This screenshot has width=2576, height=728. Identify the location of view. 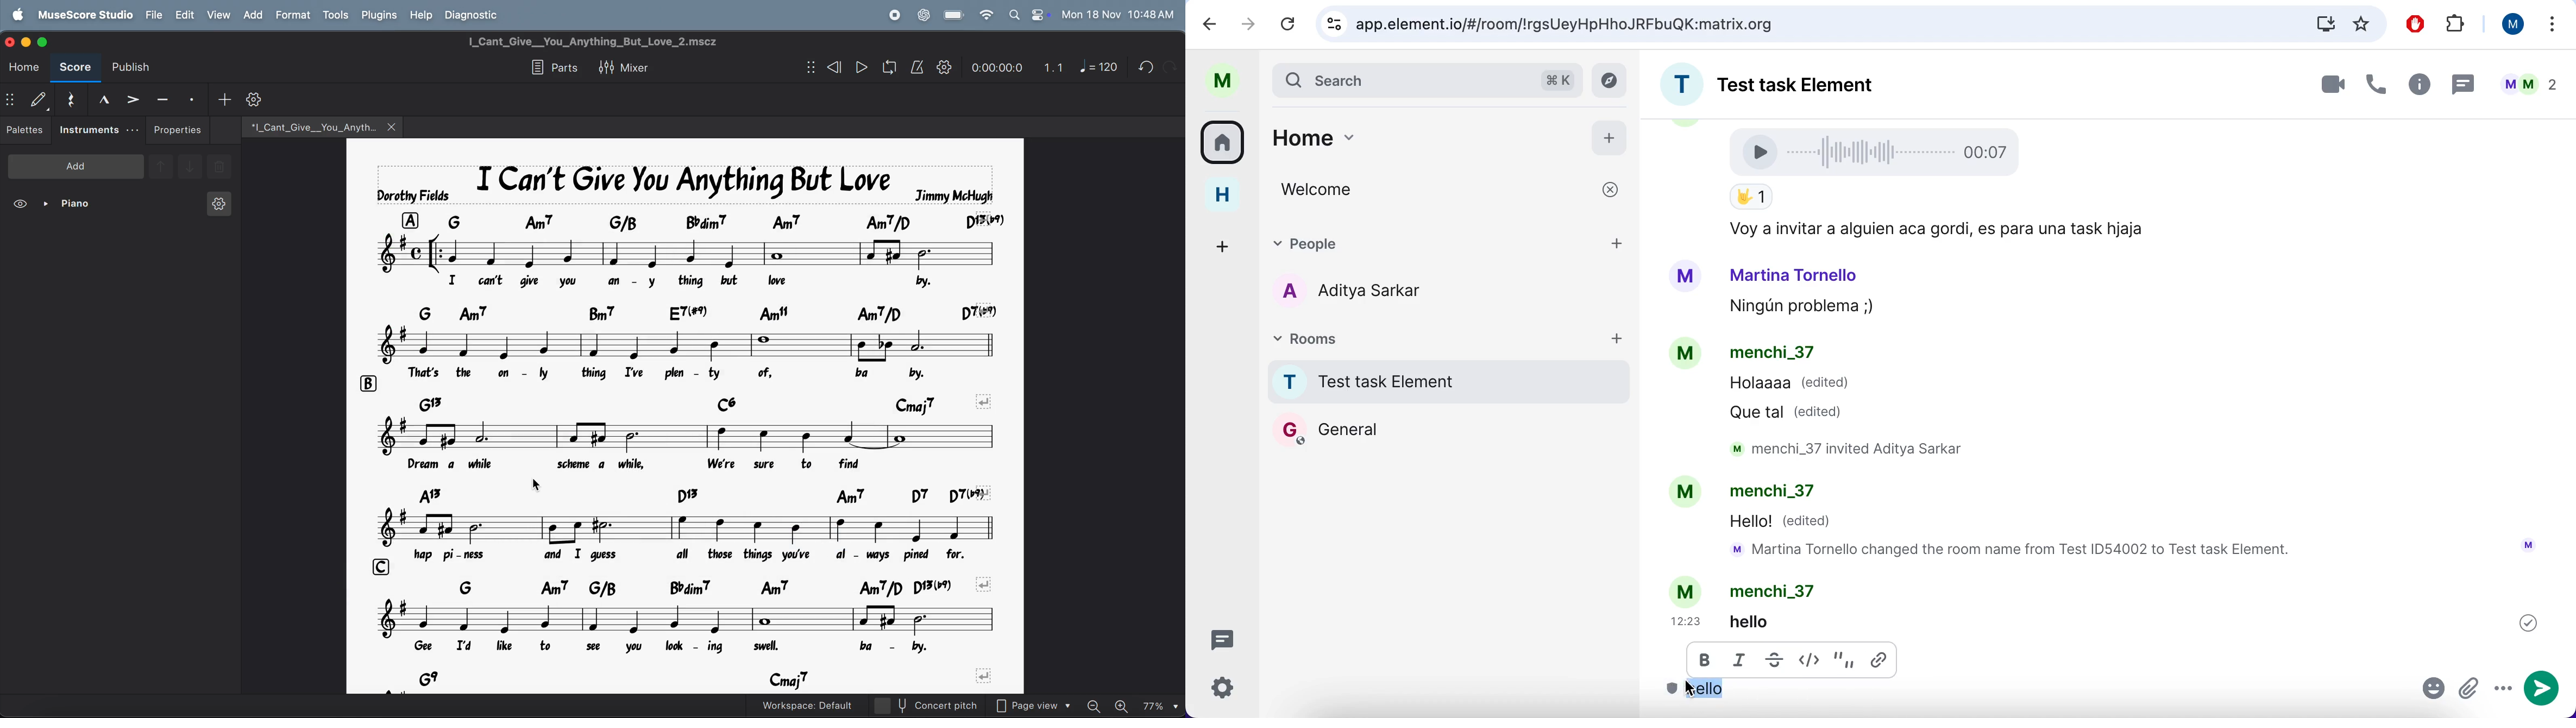
(218, 15).